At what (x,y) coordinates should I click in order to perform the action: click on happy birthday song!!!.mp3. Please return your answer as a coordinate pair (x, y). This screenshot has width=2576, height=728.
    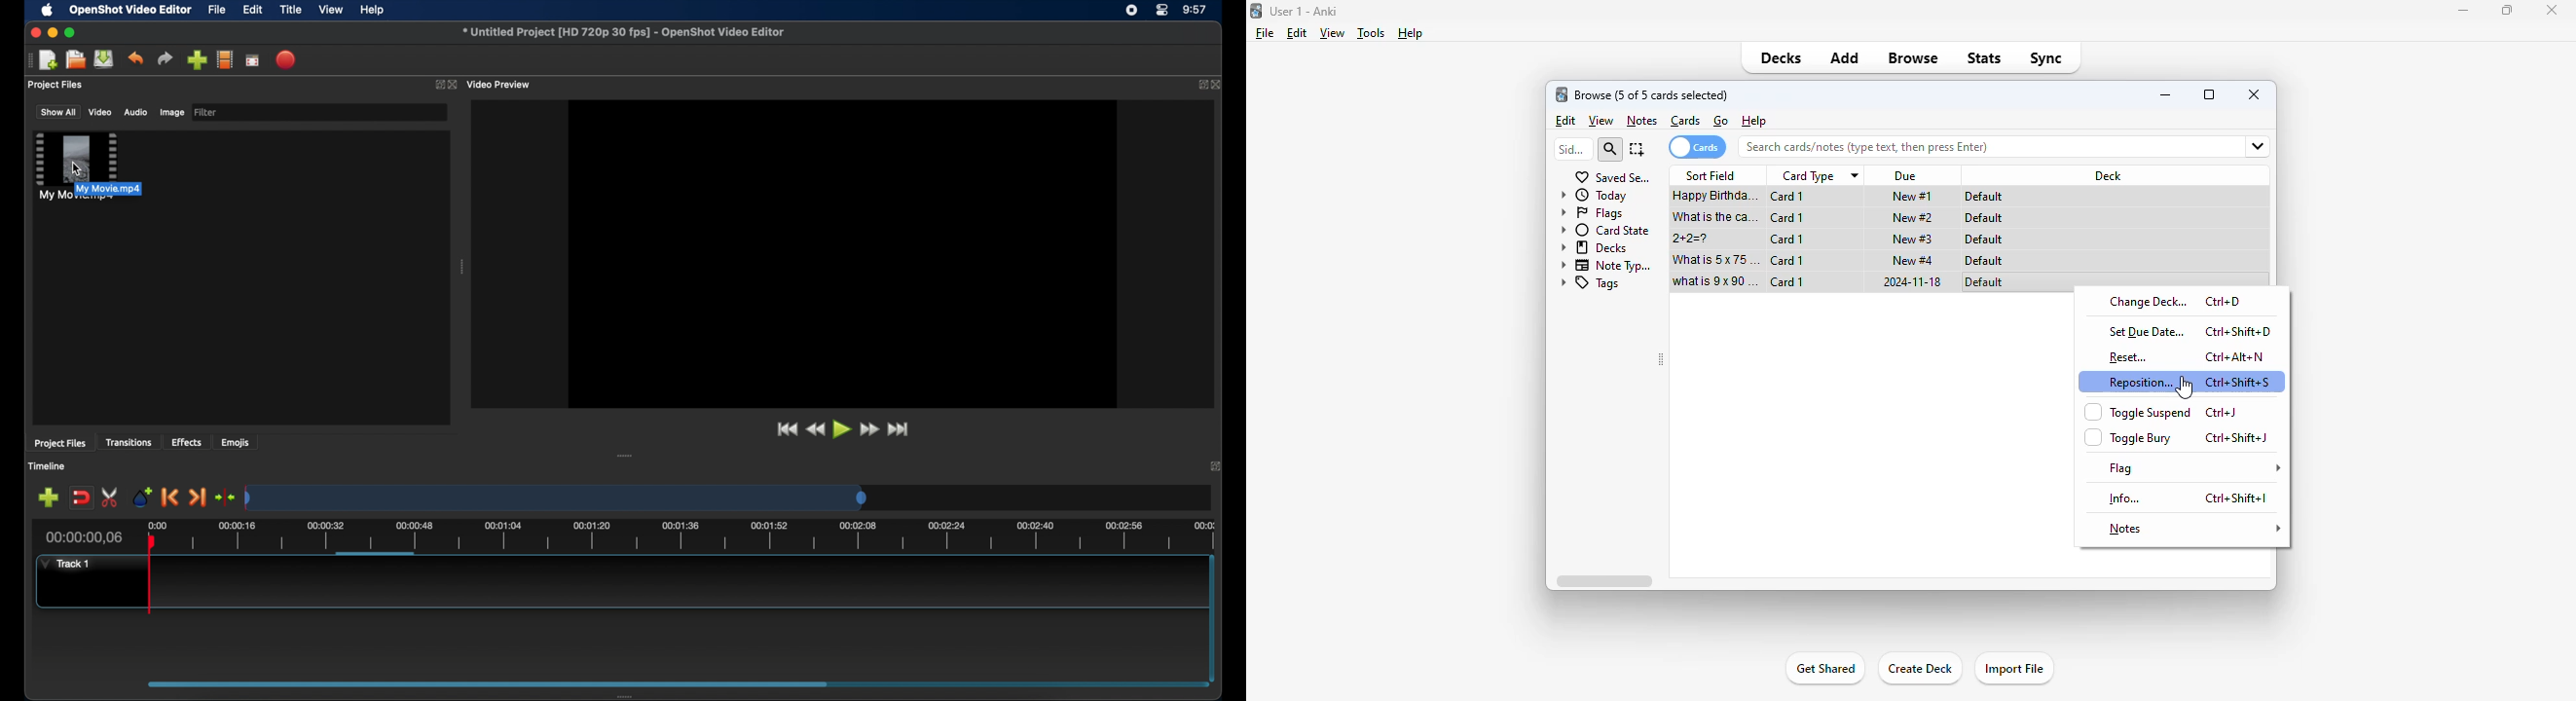
    Looking at the image, I should click on (1716, 198).